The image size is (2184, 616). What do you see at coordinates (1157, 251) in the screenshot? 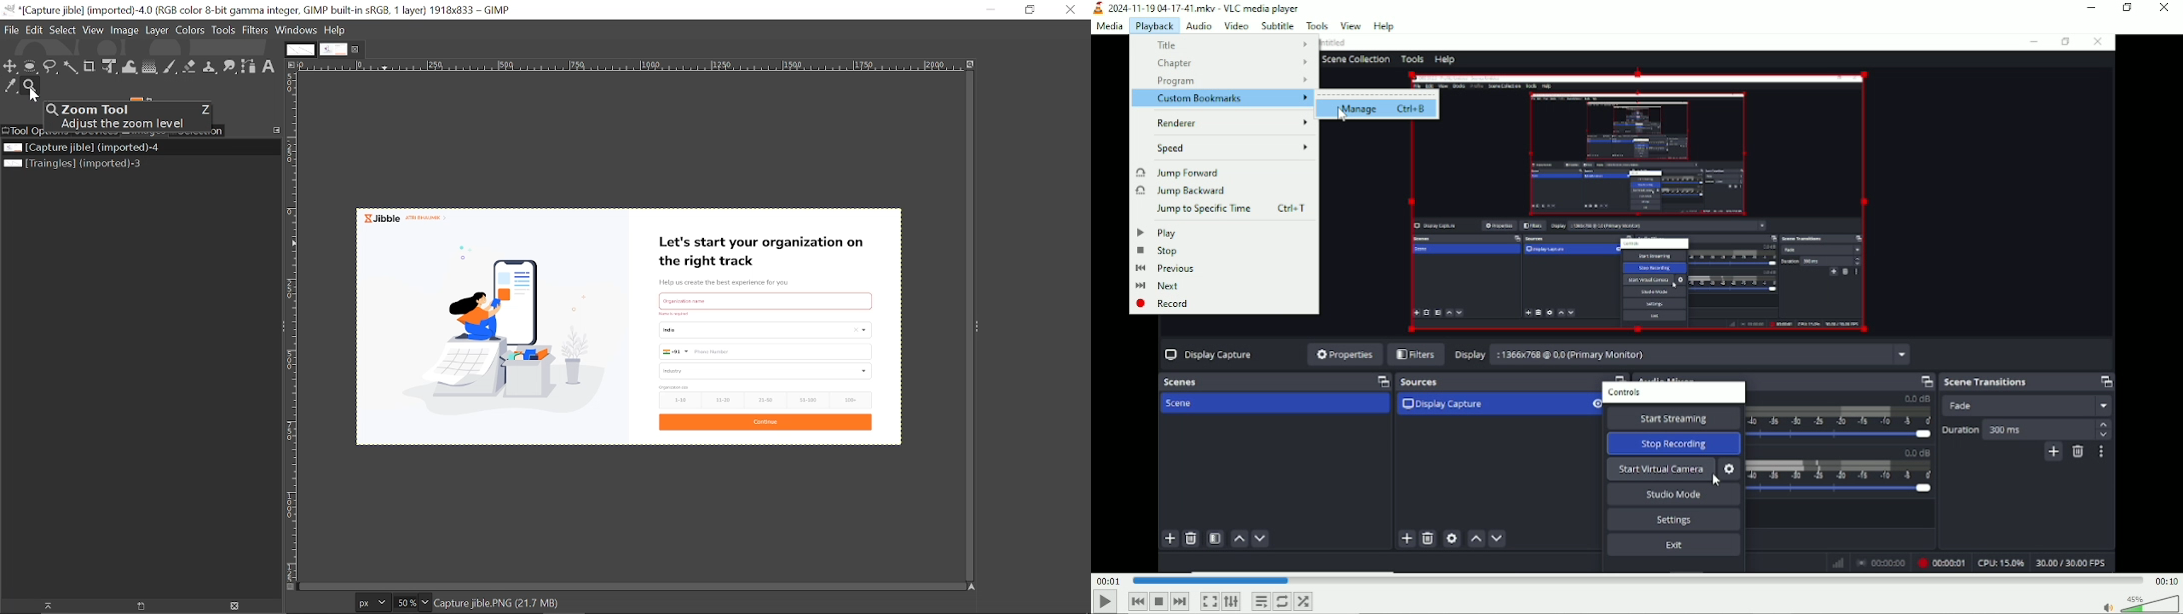
I see `Stop` at bounding box center [1157, 251].